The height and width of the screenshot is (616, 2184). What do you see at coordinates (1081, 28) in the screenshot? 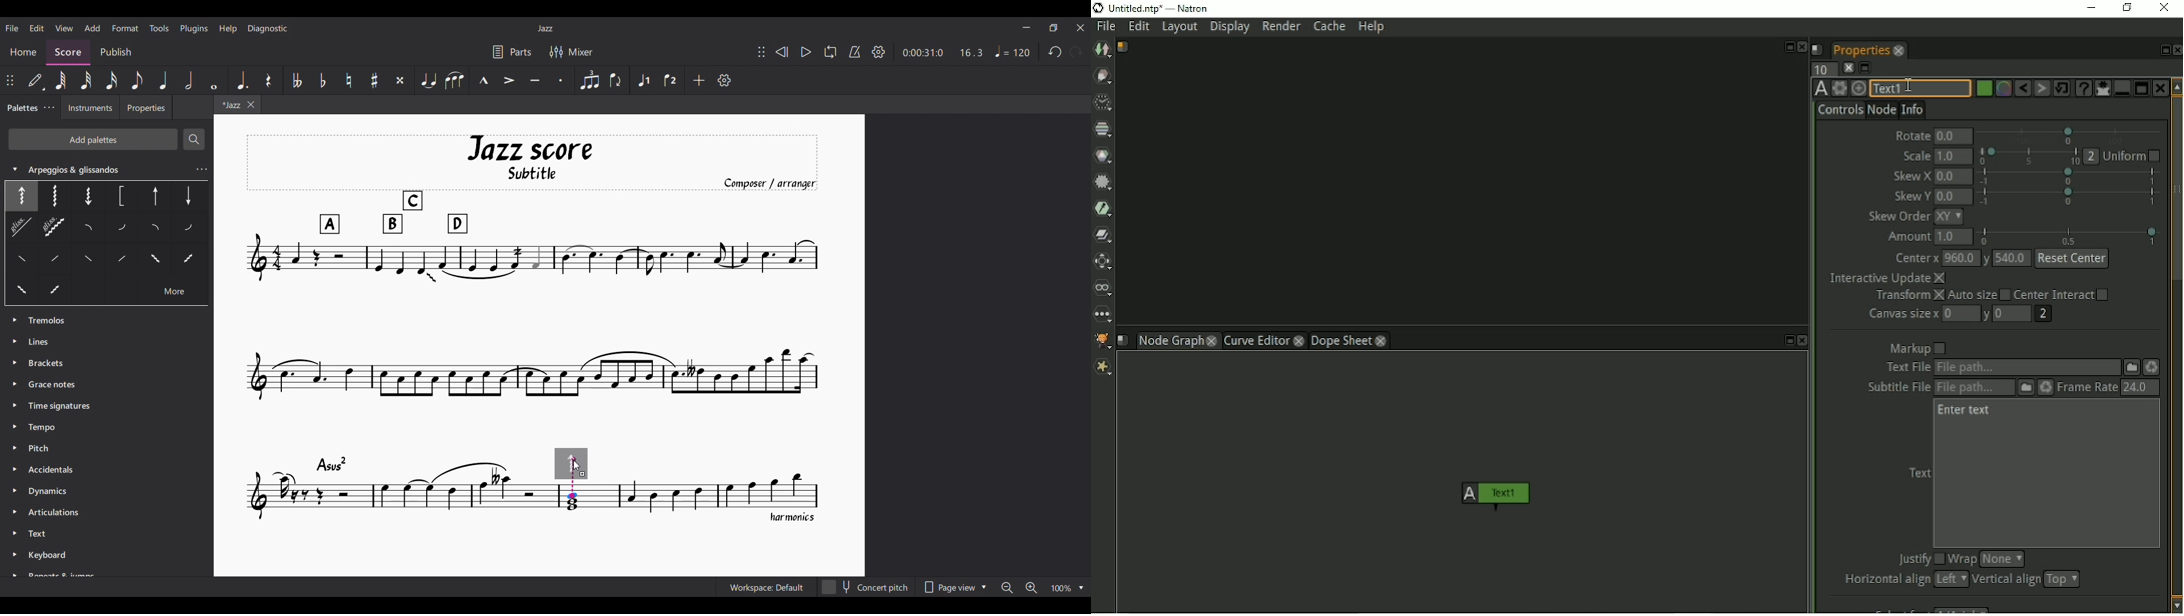
I see `Close interface ` at bounding box center [1081, 28].